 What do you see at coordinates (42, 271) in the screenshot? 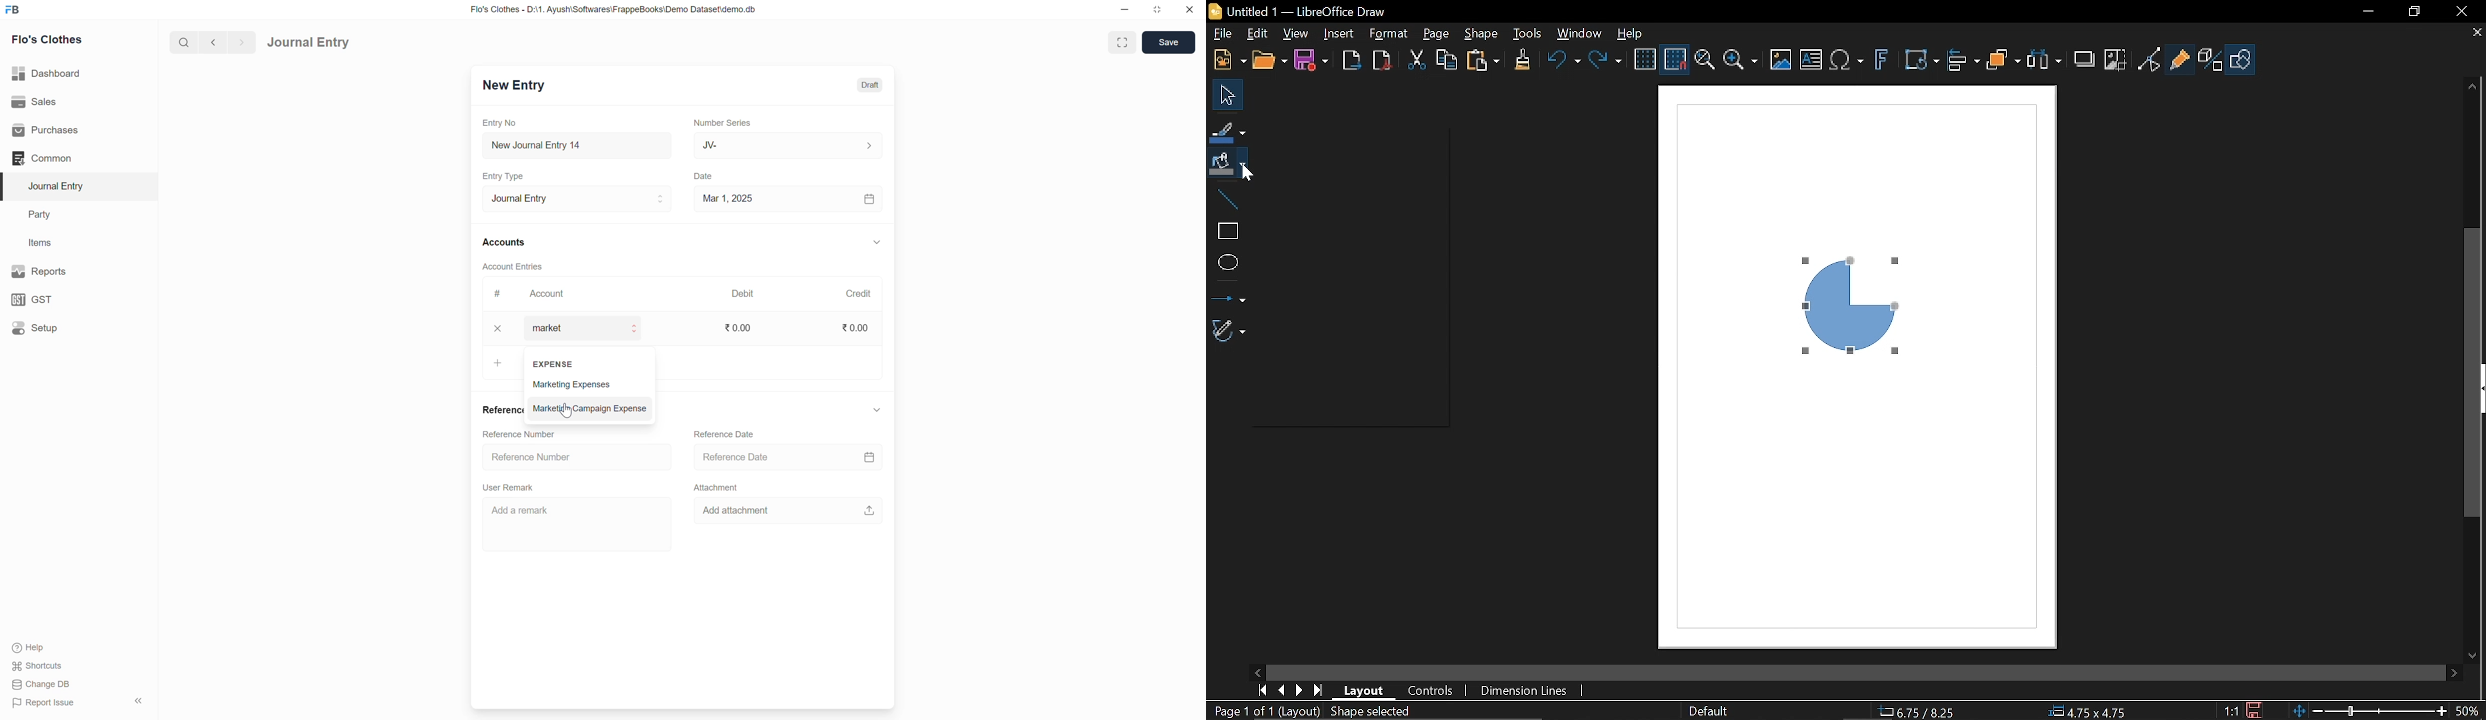
I see `Reports` at bounding box center [42, 271].